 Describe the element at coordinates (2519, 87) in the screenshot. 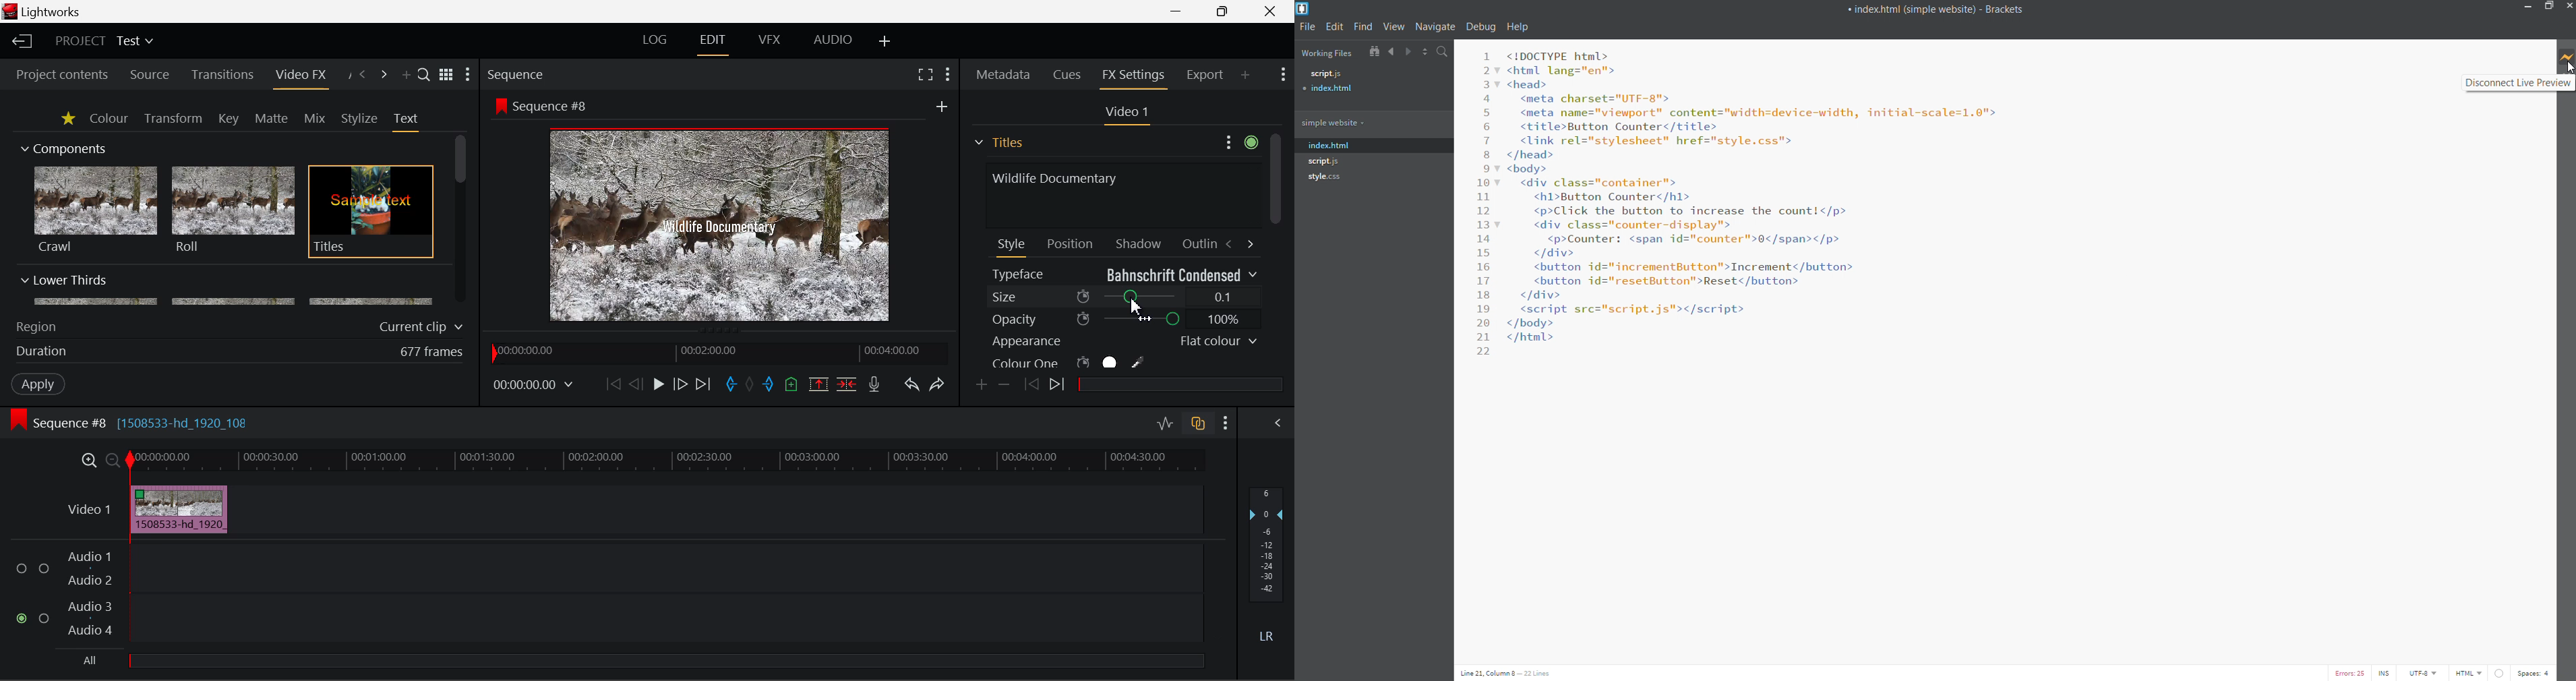

I see `disconnect live preview` at that location.